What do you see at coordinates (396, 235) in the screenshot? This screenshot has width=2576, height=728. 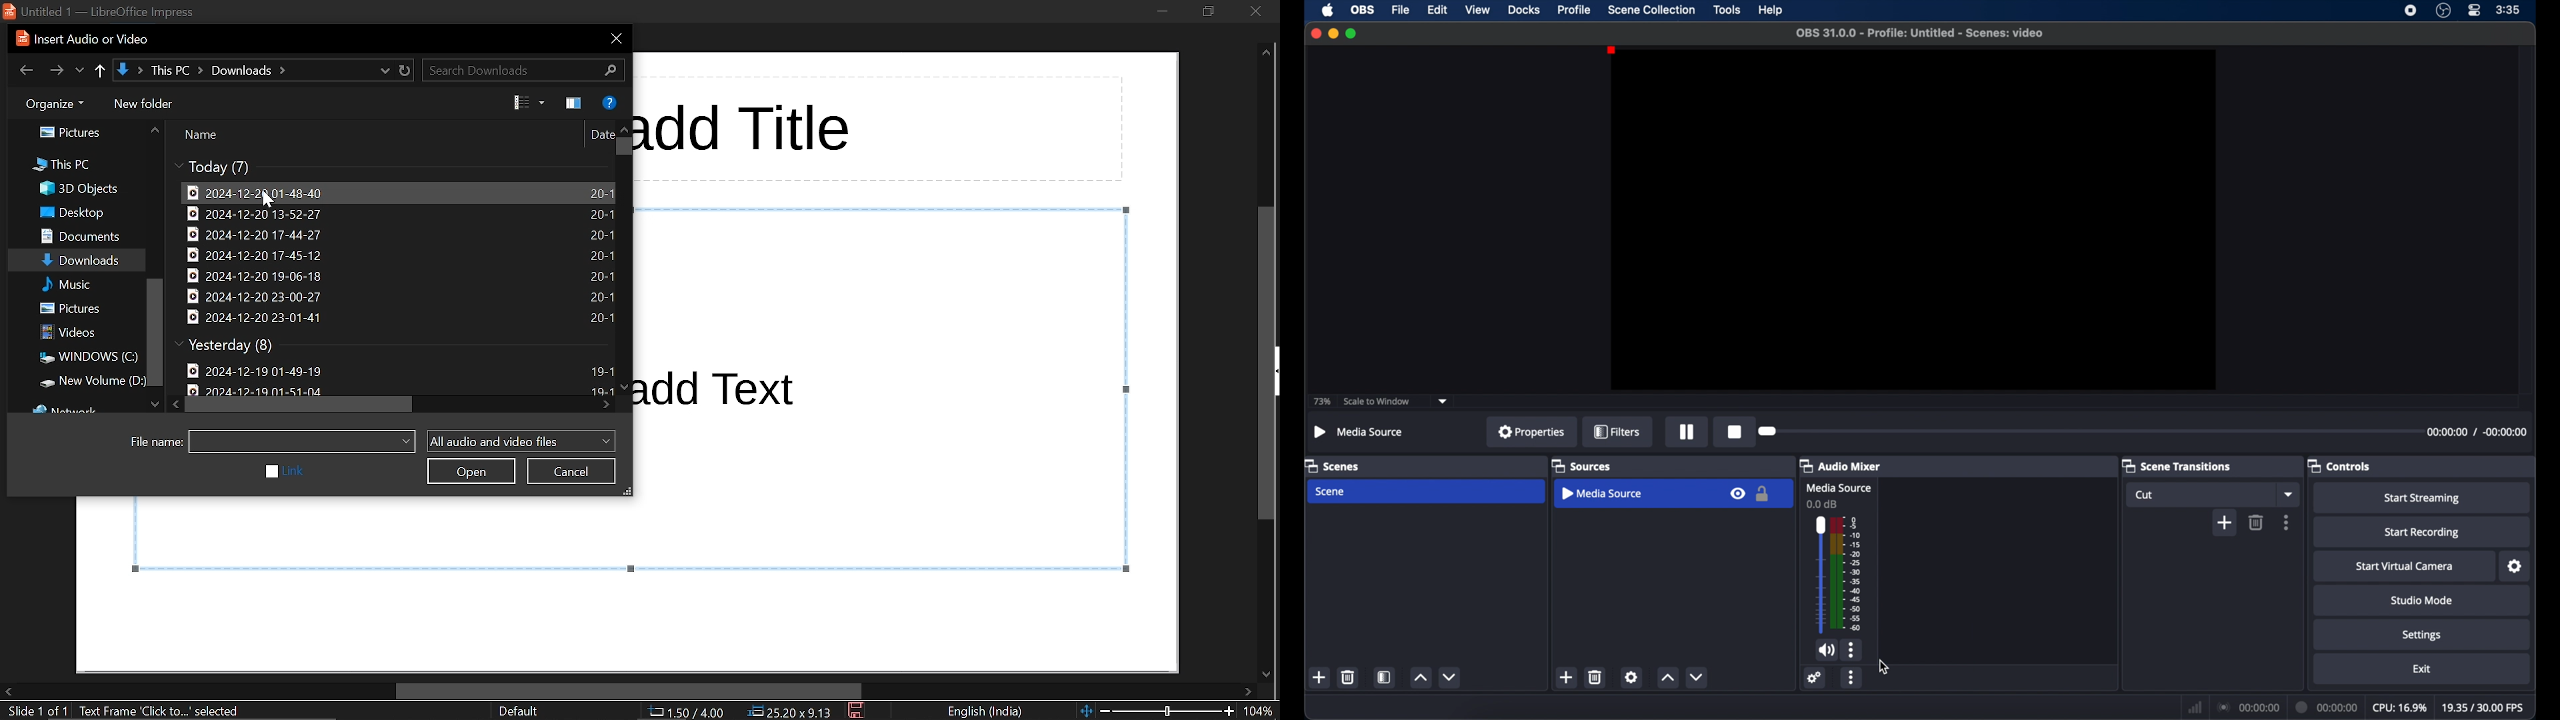 I see `file titled "2024-12-20 17-44-27"` at bounding box center [396, 235].